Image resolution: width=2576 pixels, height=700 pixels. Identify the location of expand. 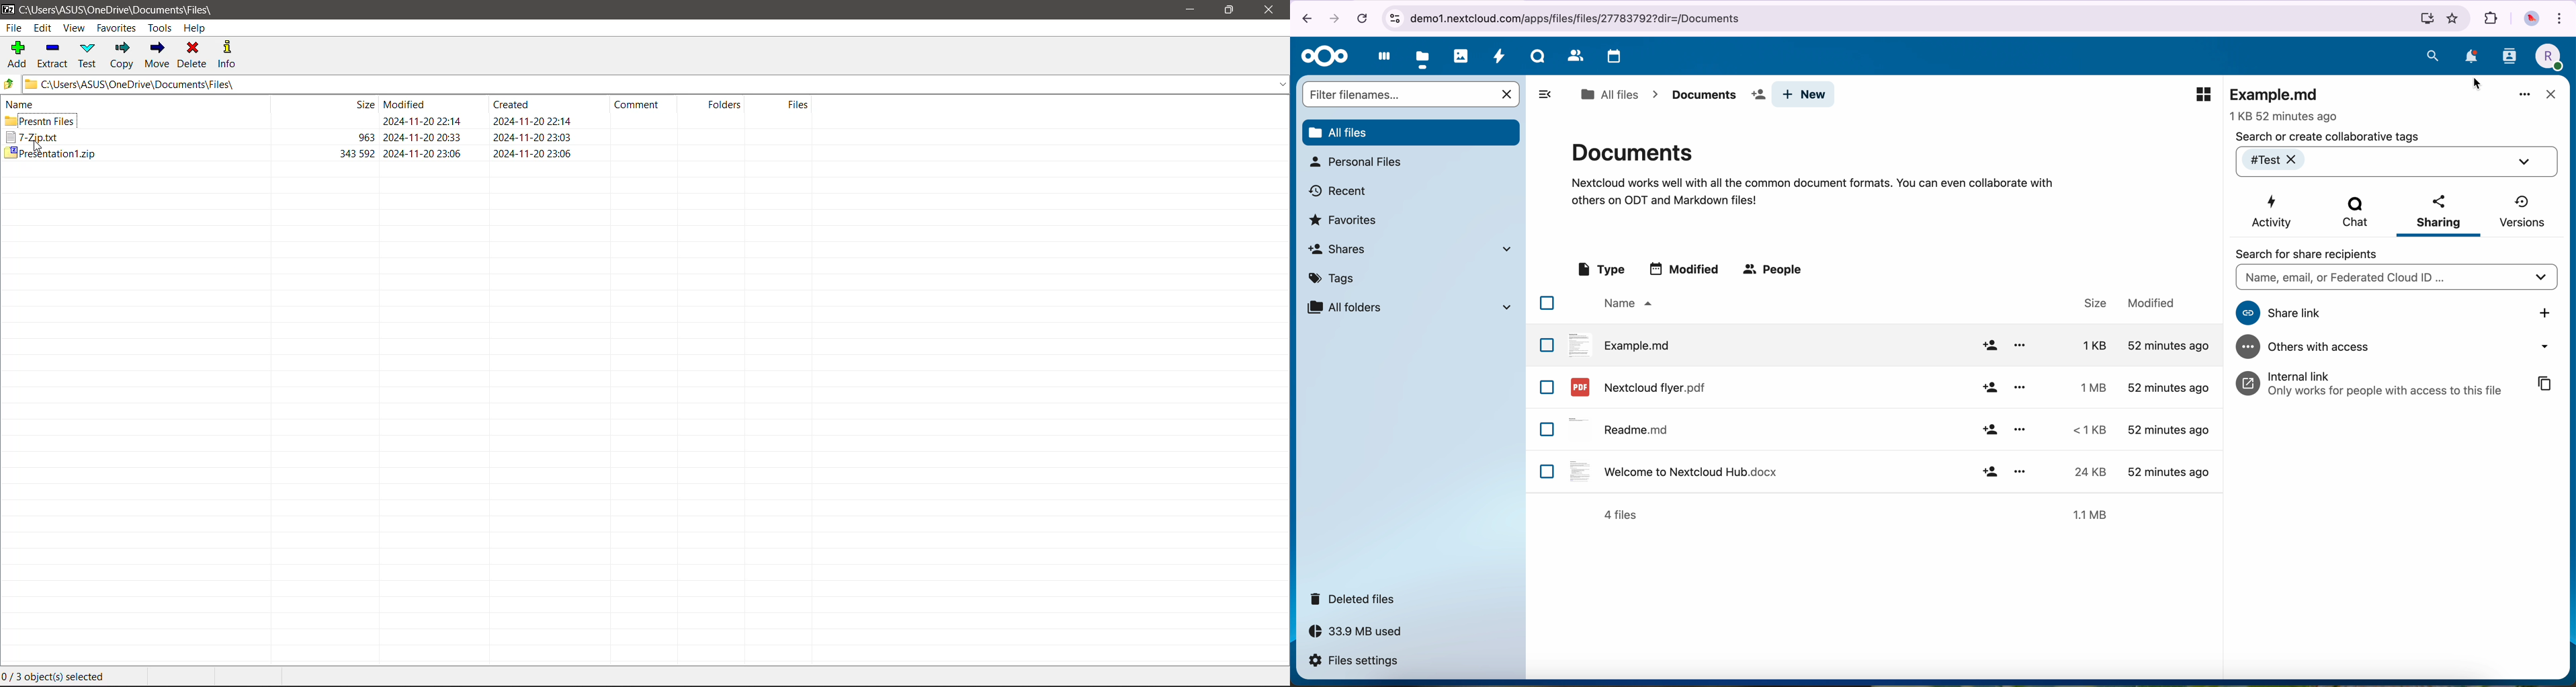
(2527, 162).